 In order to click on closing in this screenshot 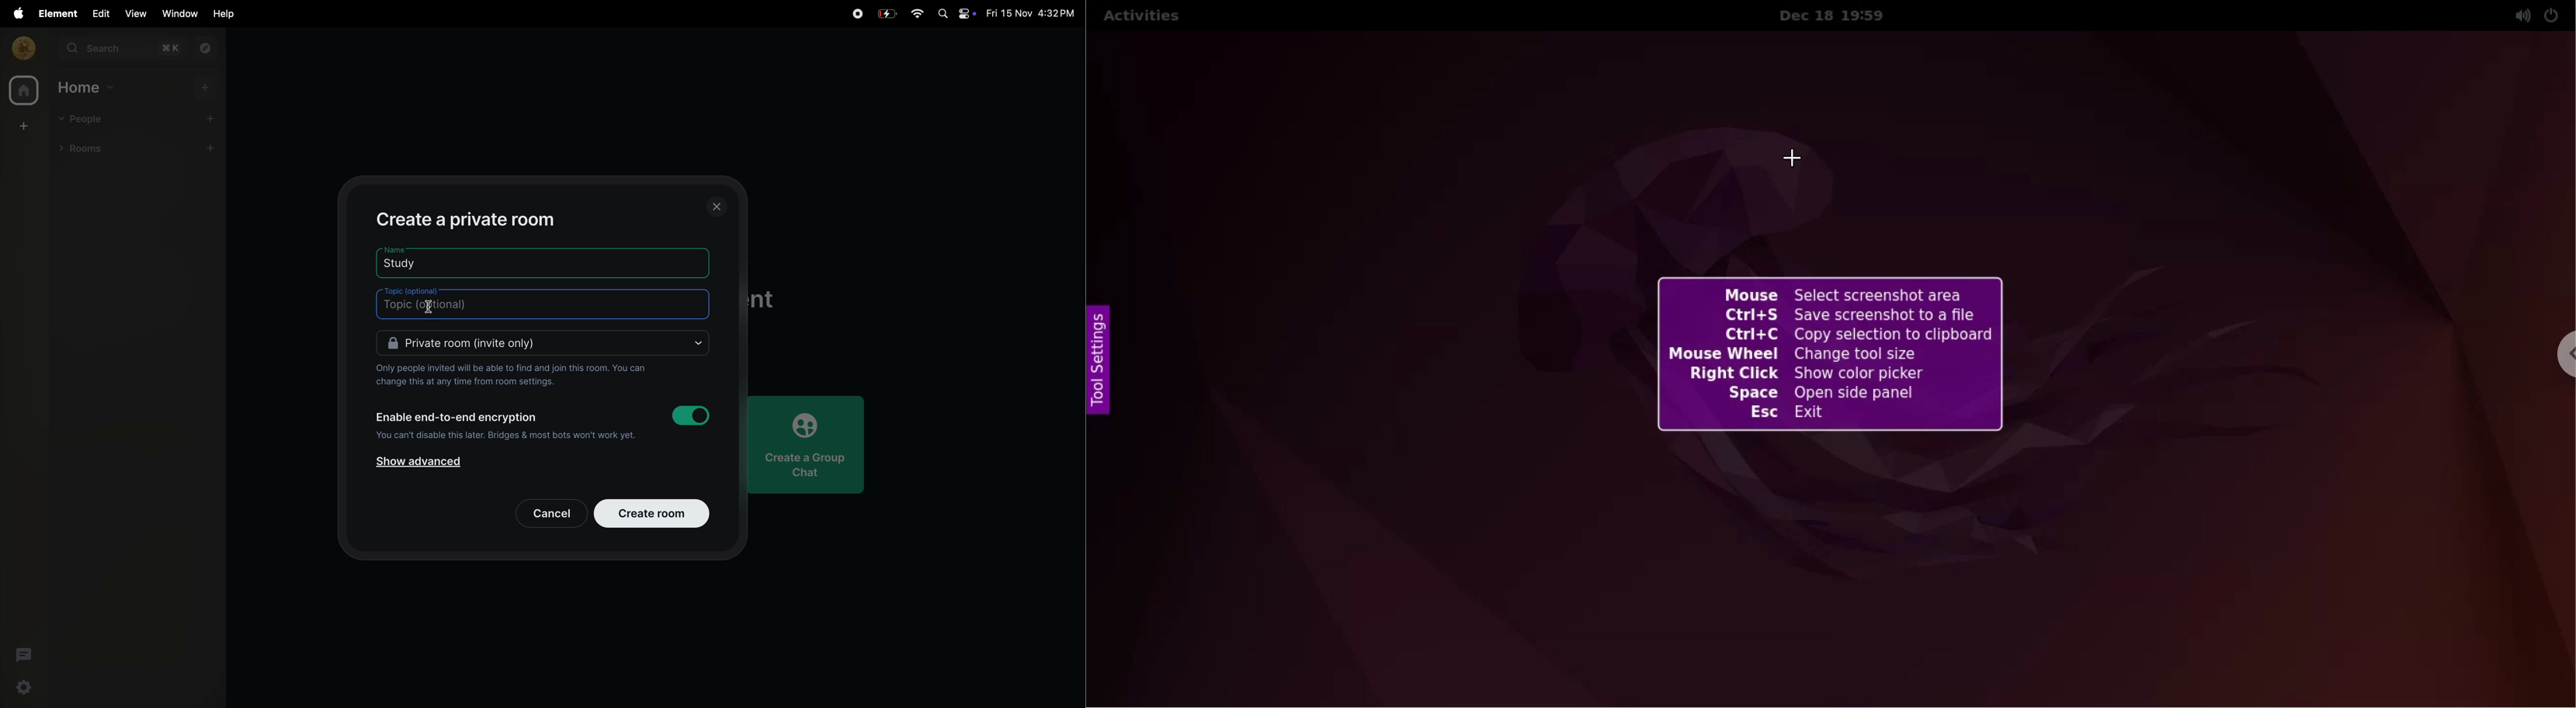, I will do `click(720, 206)`.